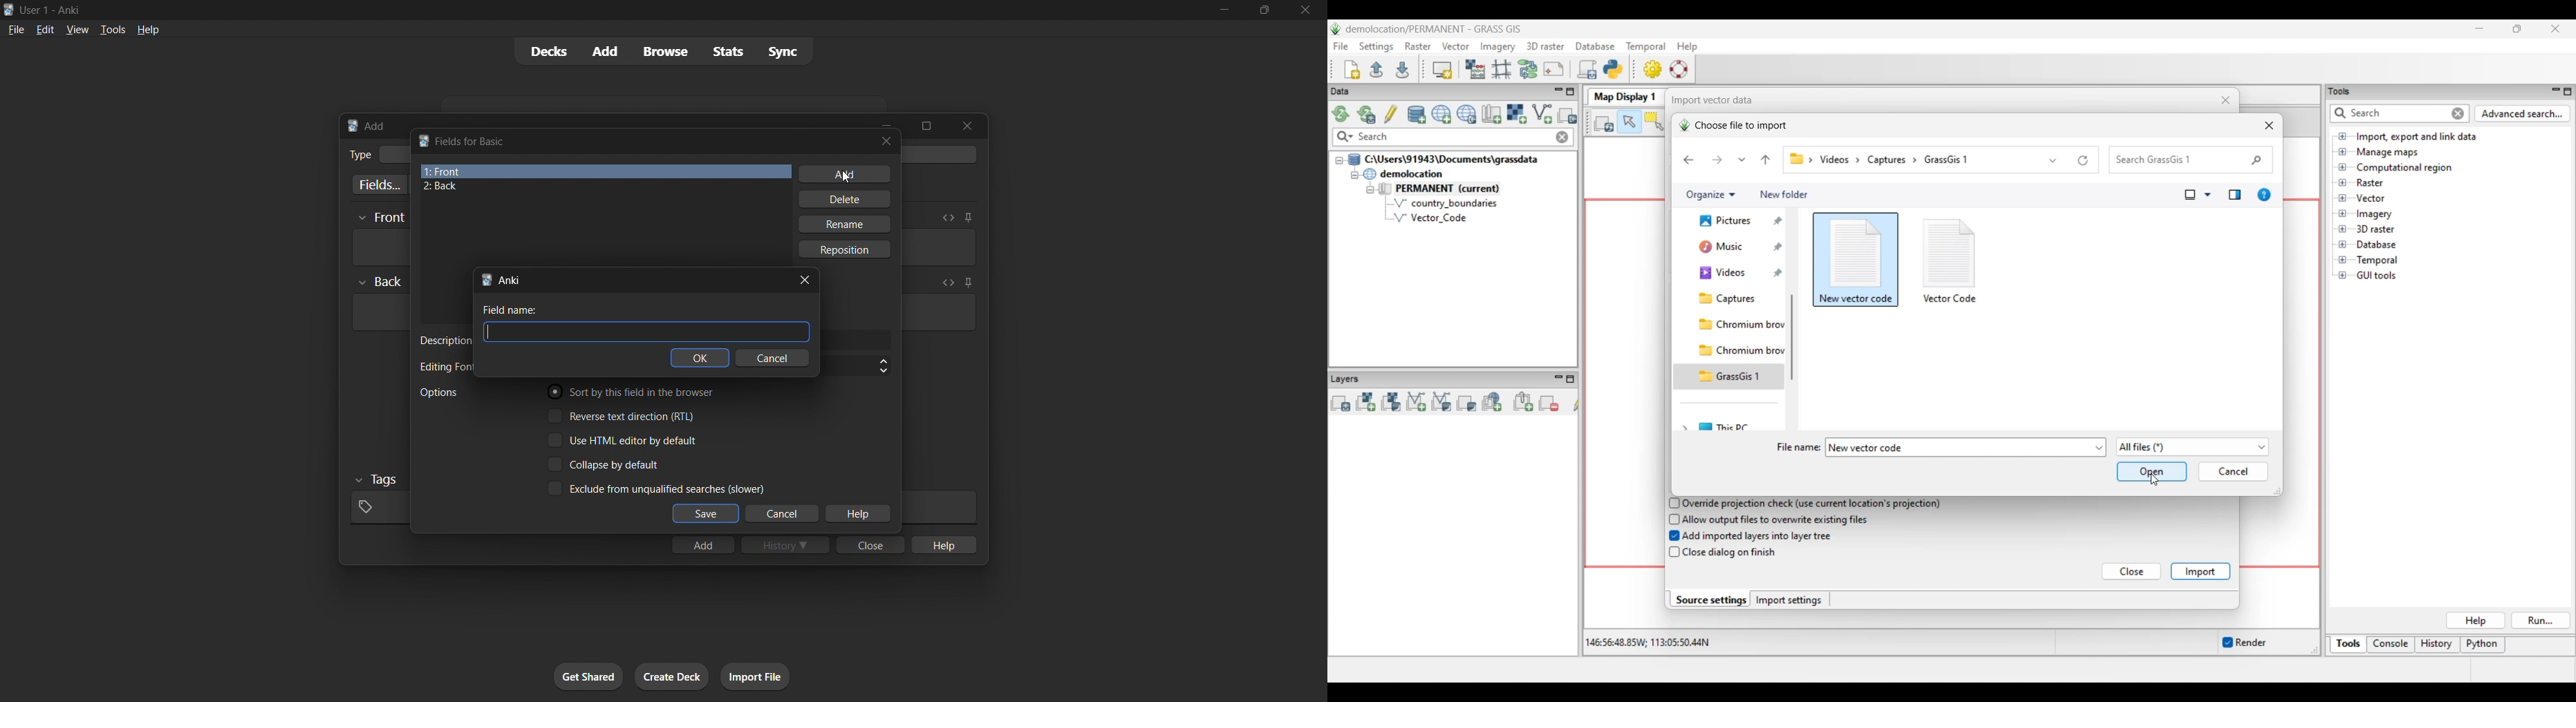  Describe the element at coordinates (843, 178) in the screenshot. I see `Cursor` at that location.